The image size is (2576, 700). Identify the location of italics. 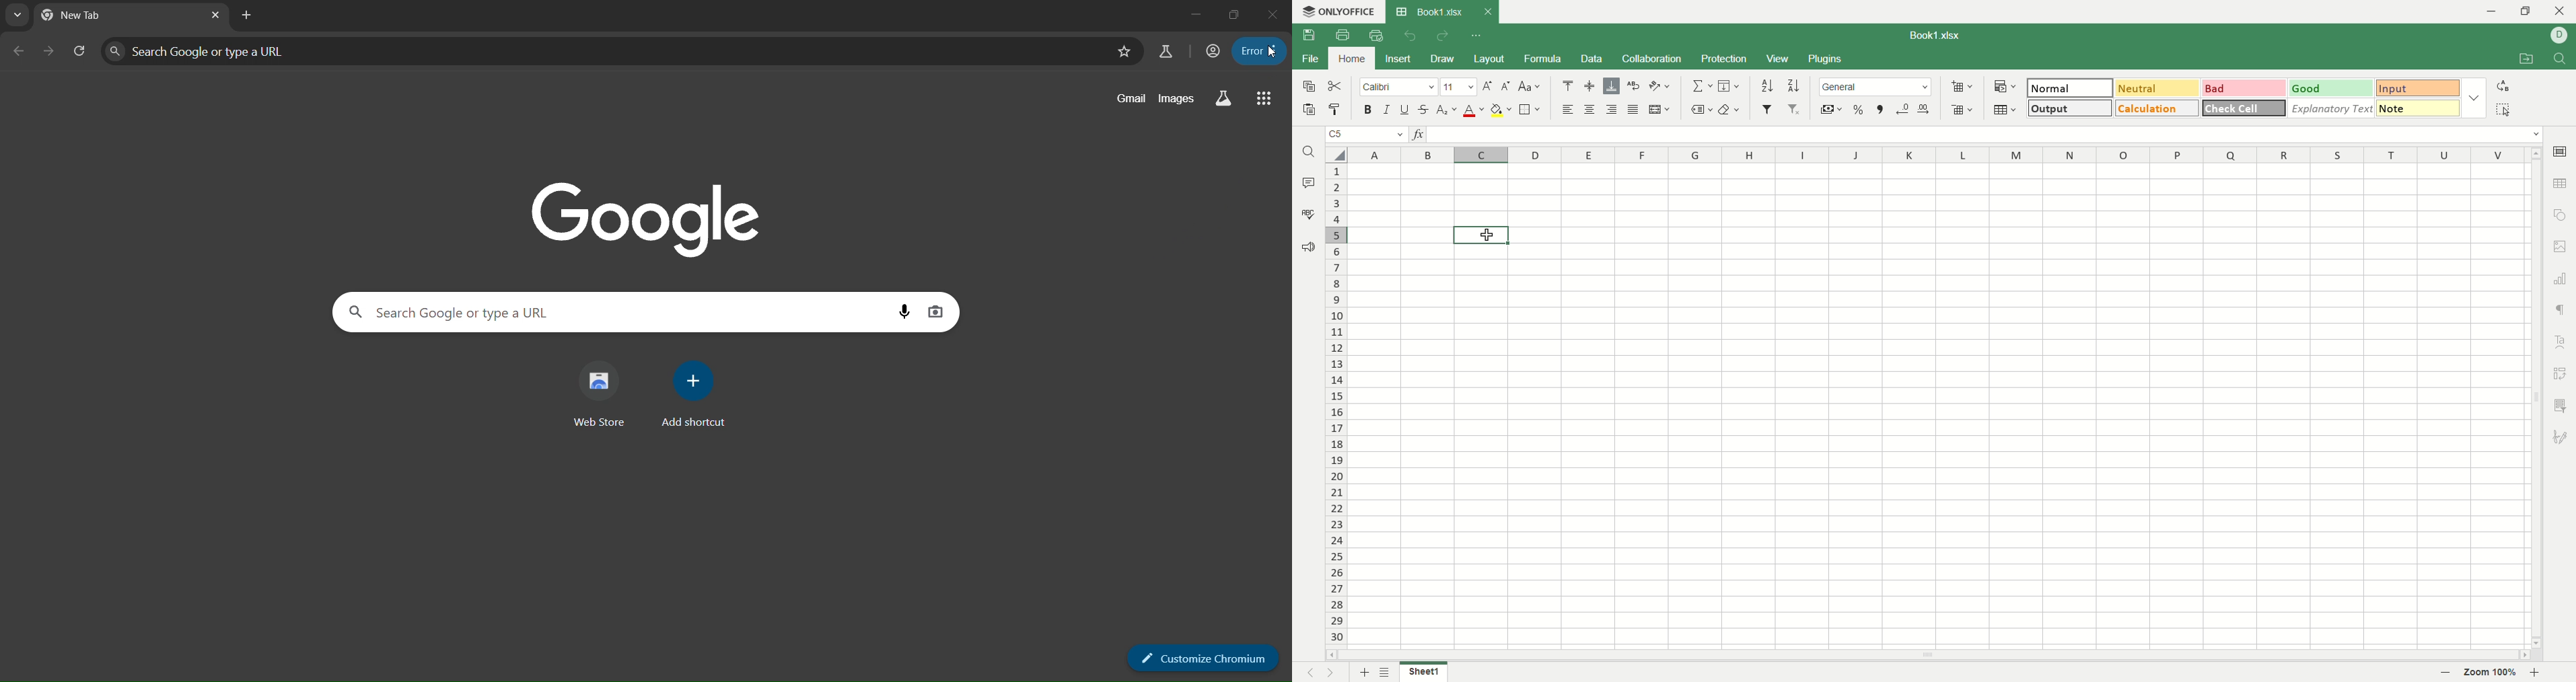
(1385, 109).